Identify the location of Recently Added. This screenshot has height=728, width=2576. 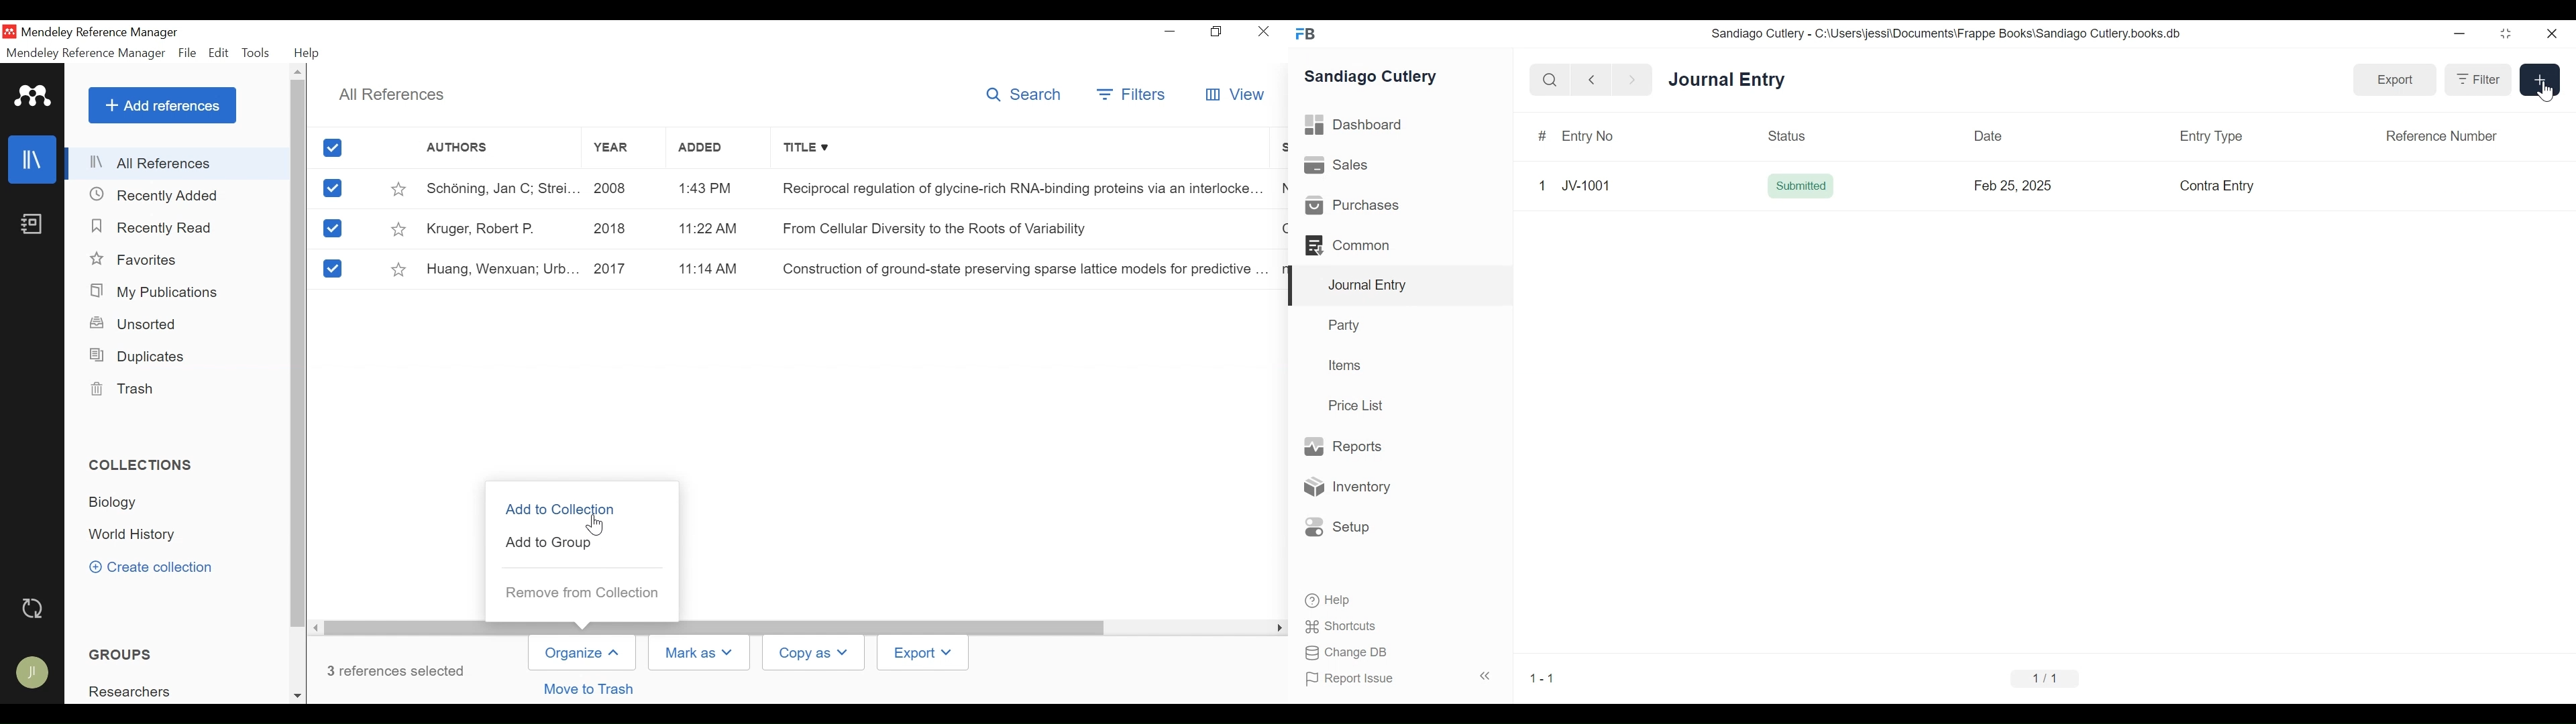
(154, 195).